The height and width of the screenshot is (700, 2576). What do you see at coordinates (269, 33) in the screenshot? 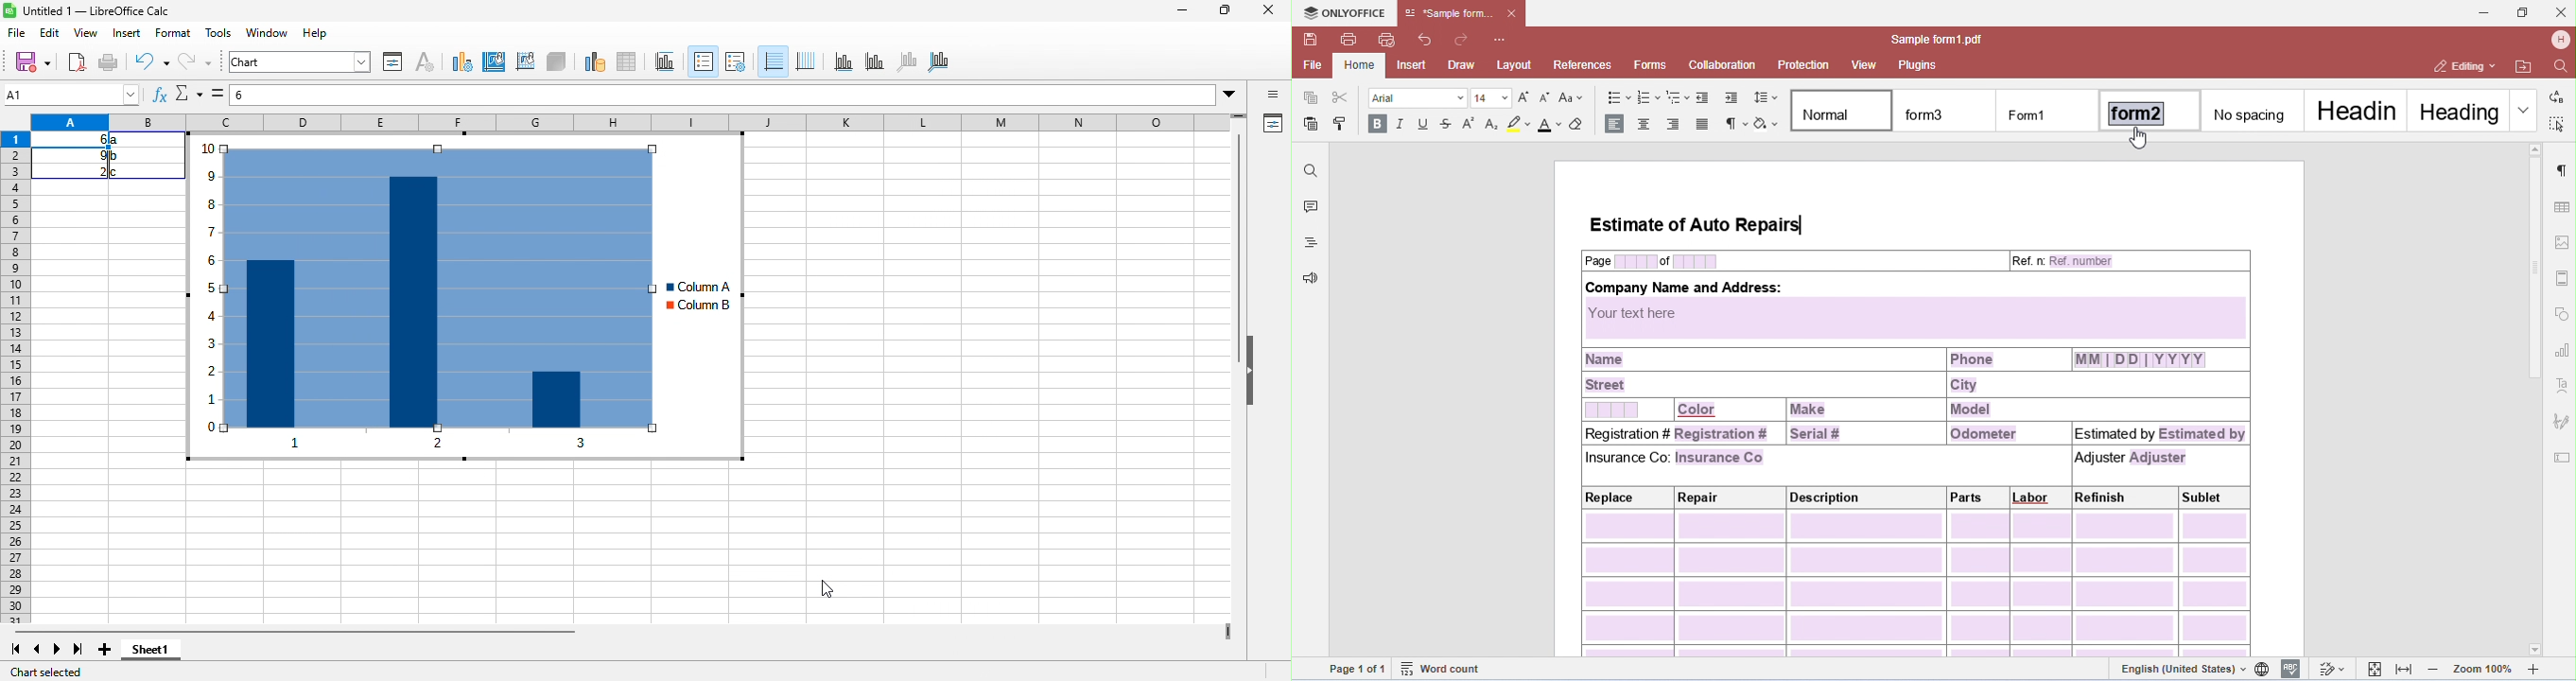
I see `window` at bounding box center [269, 33].